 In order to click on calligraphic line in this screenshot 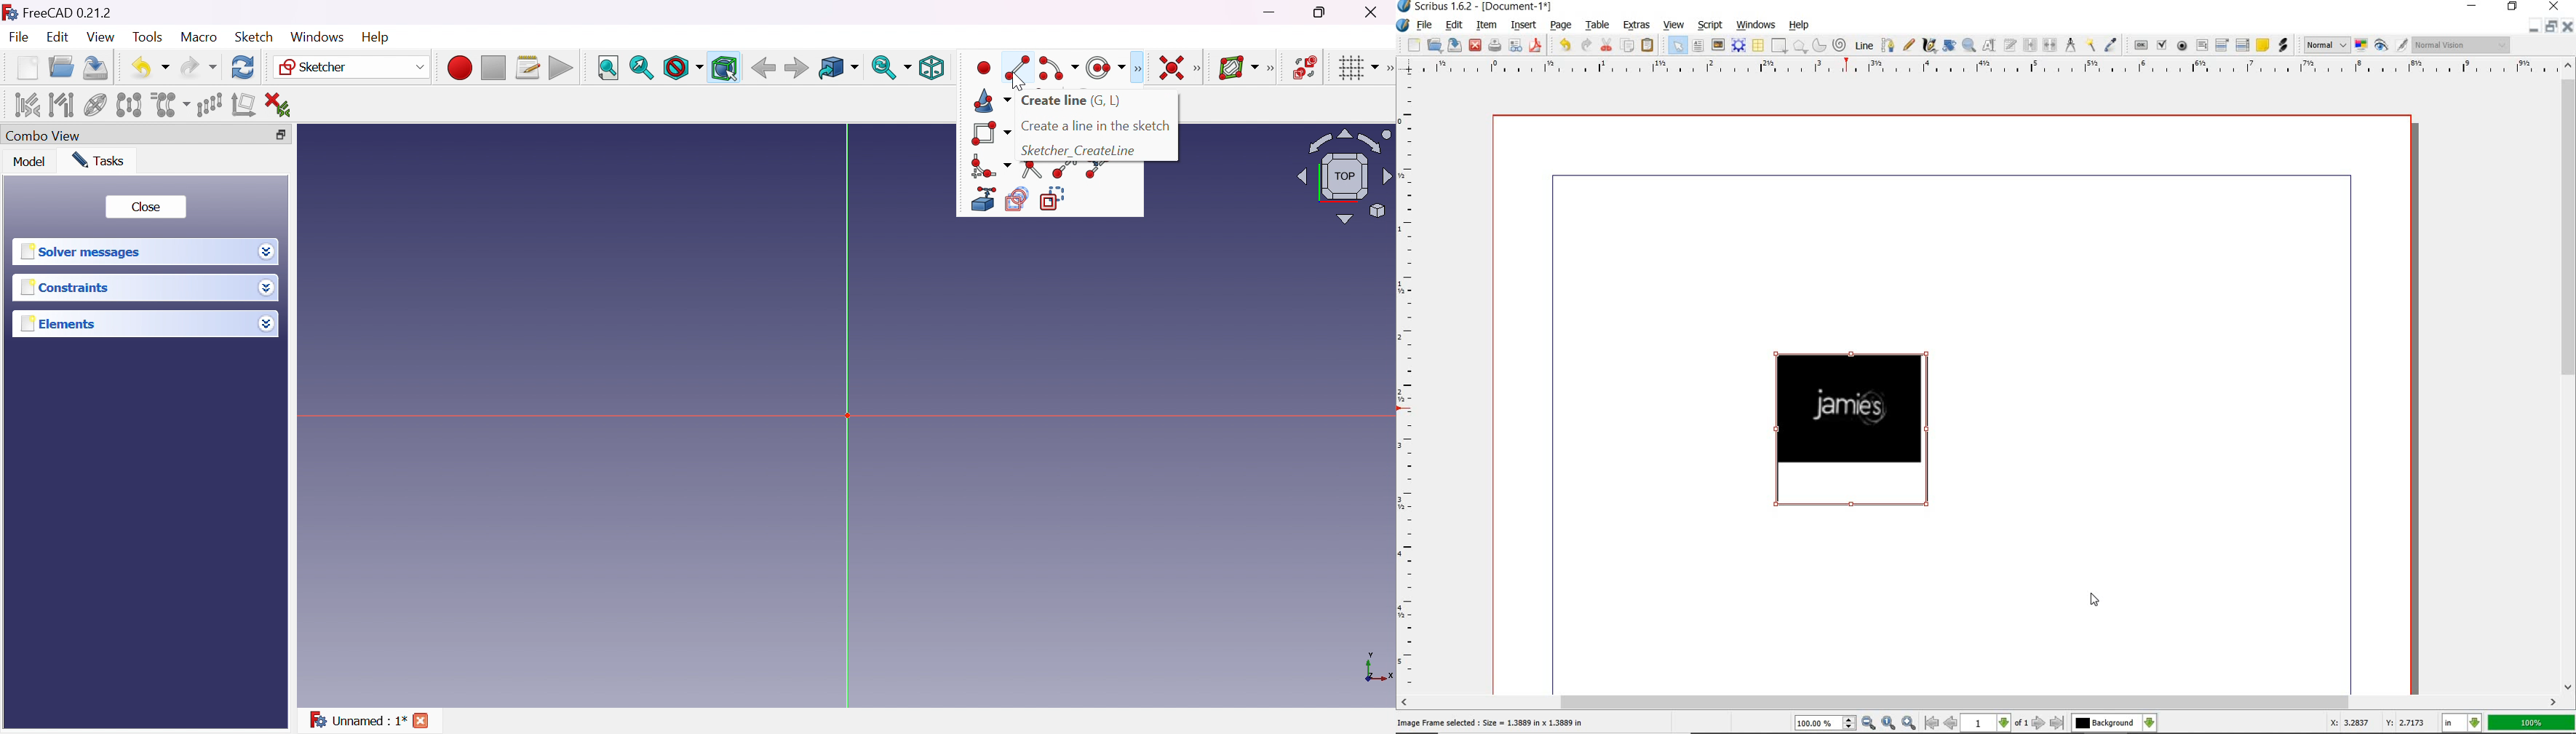, I will do `click(1931, 46)`.